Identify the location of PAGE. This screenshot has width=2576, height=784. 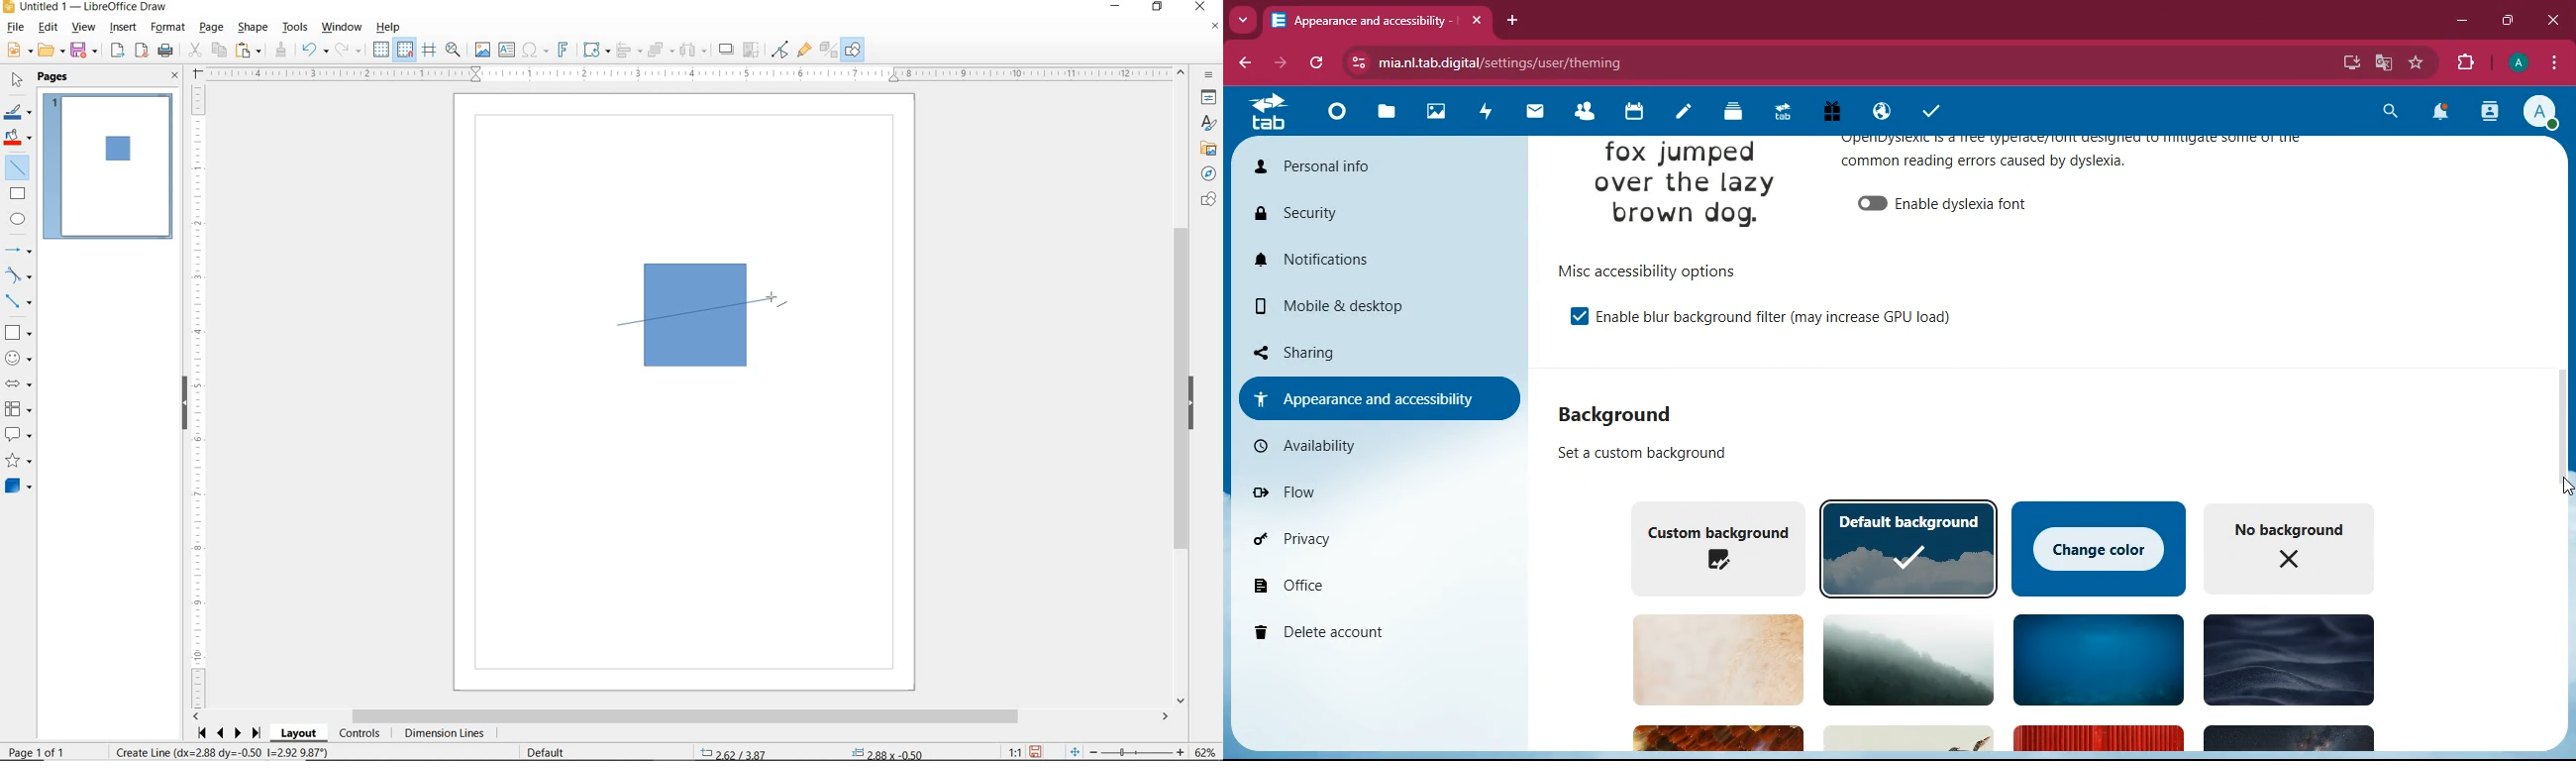
(213, 28).